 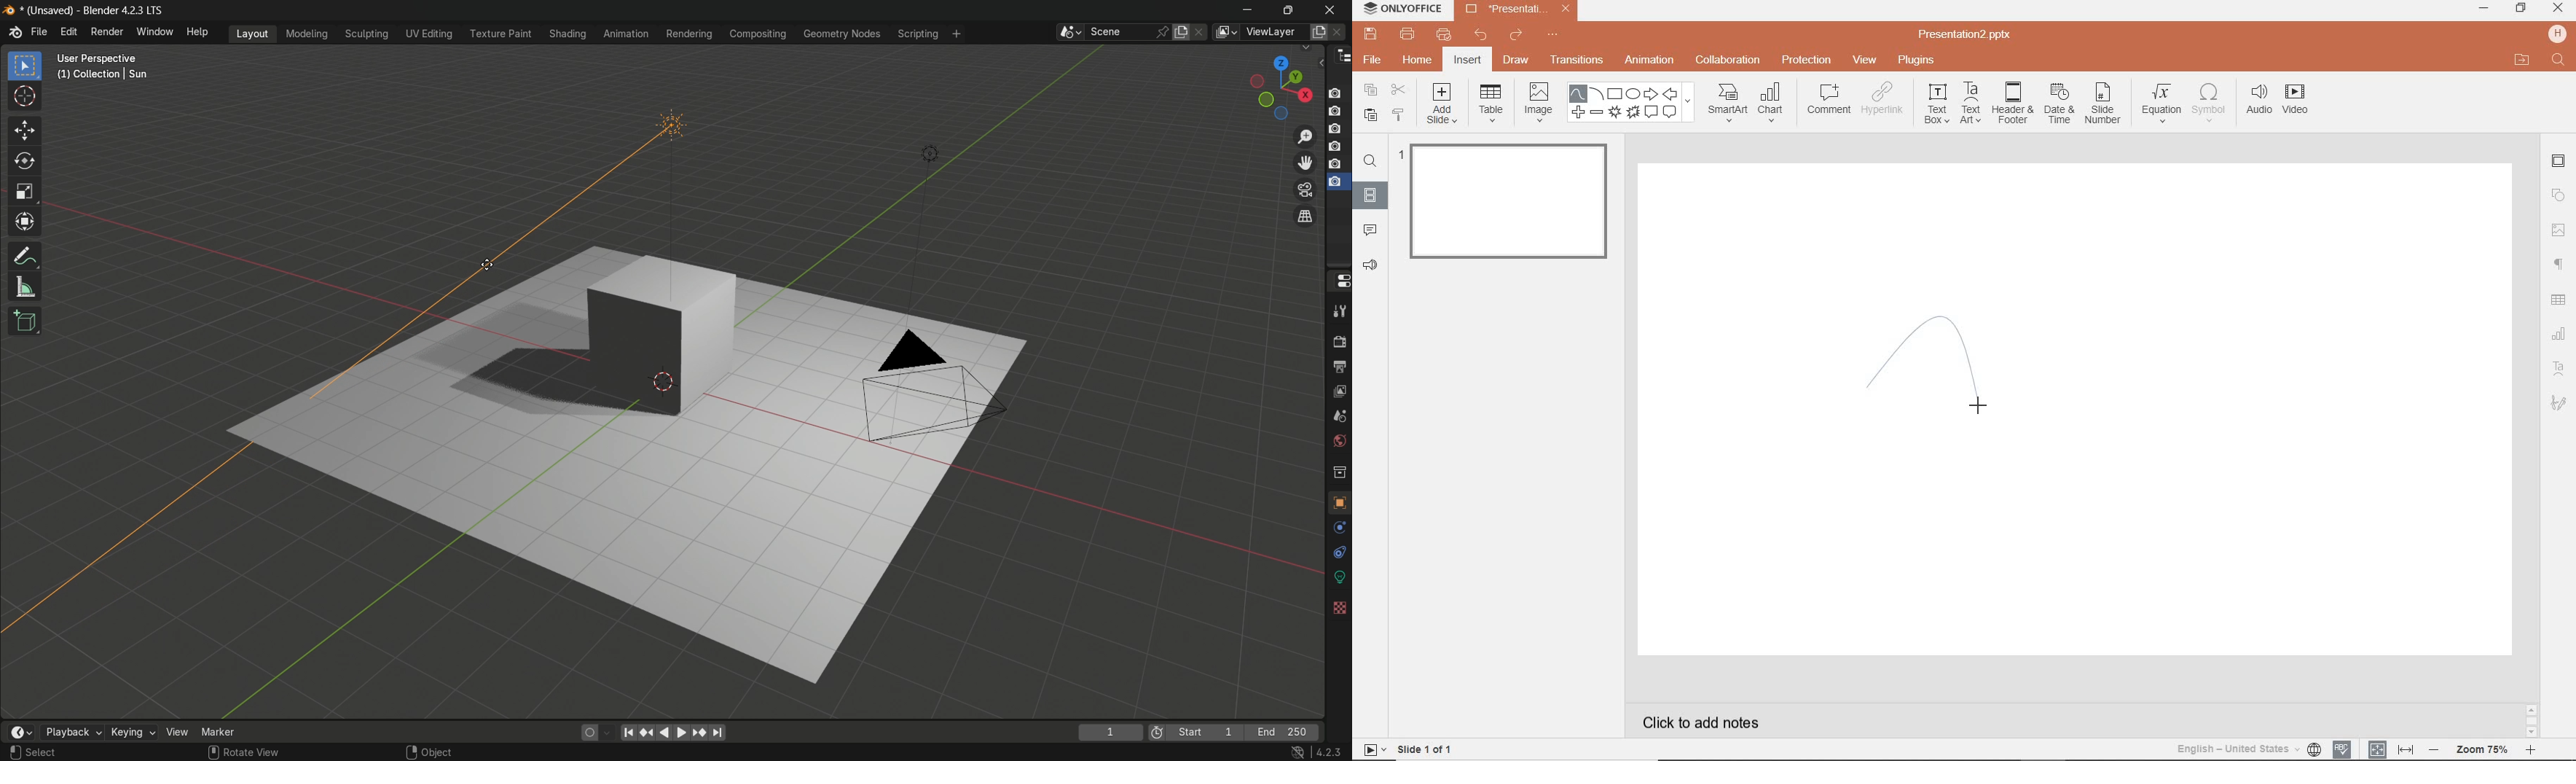 What do you see at coordinates (1339, 311) in the screenshot?
I see `tools` at bounding box center [1339, 311].